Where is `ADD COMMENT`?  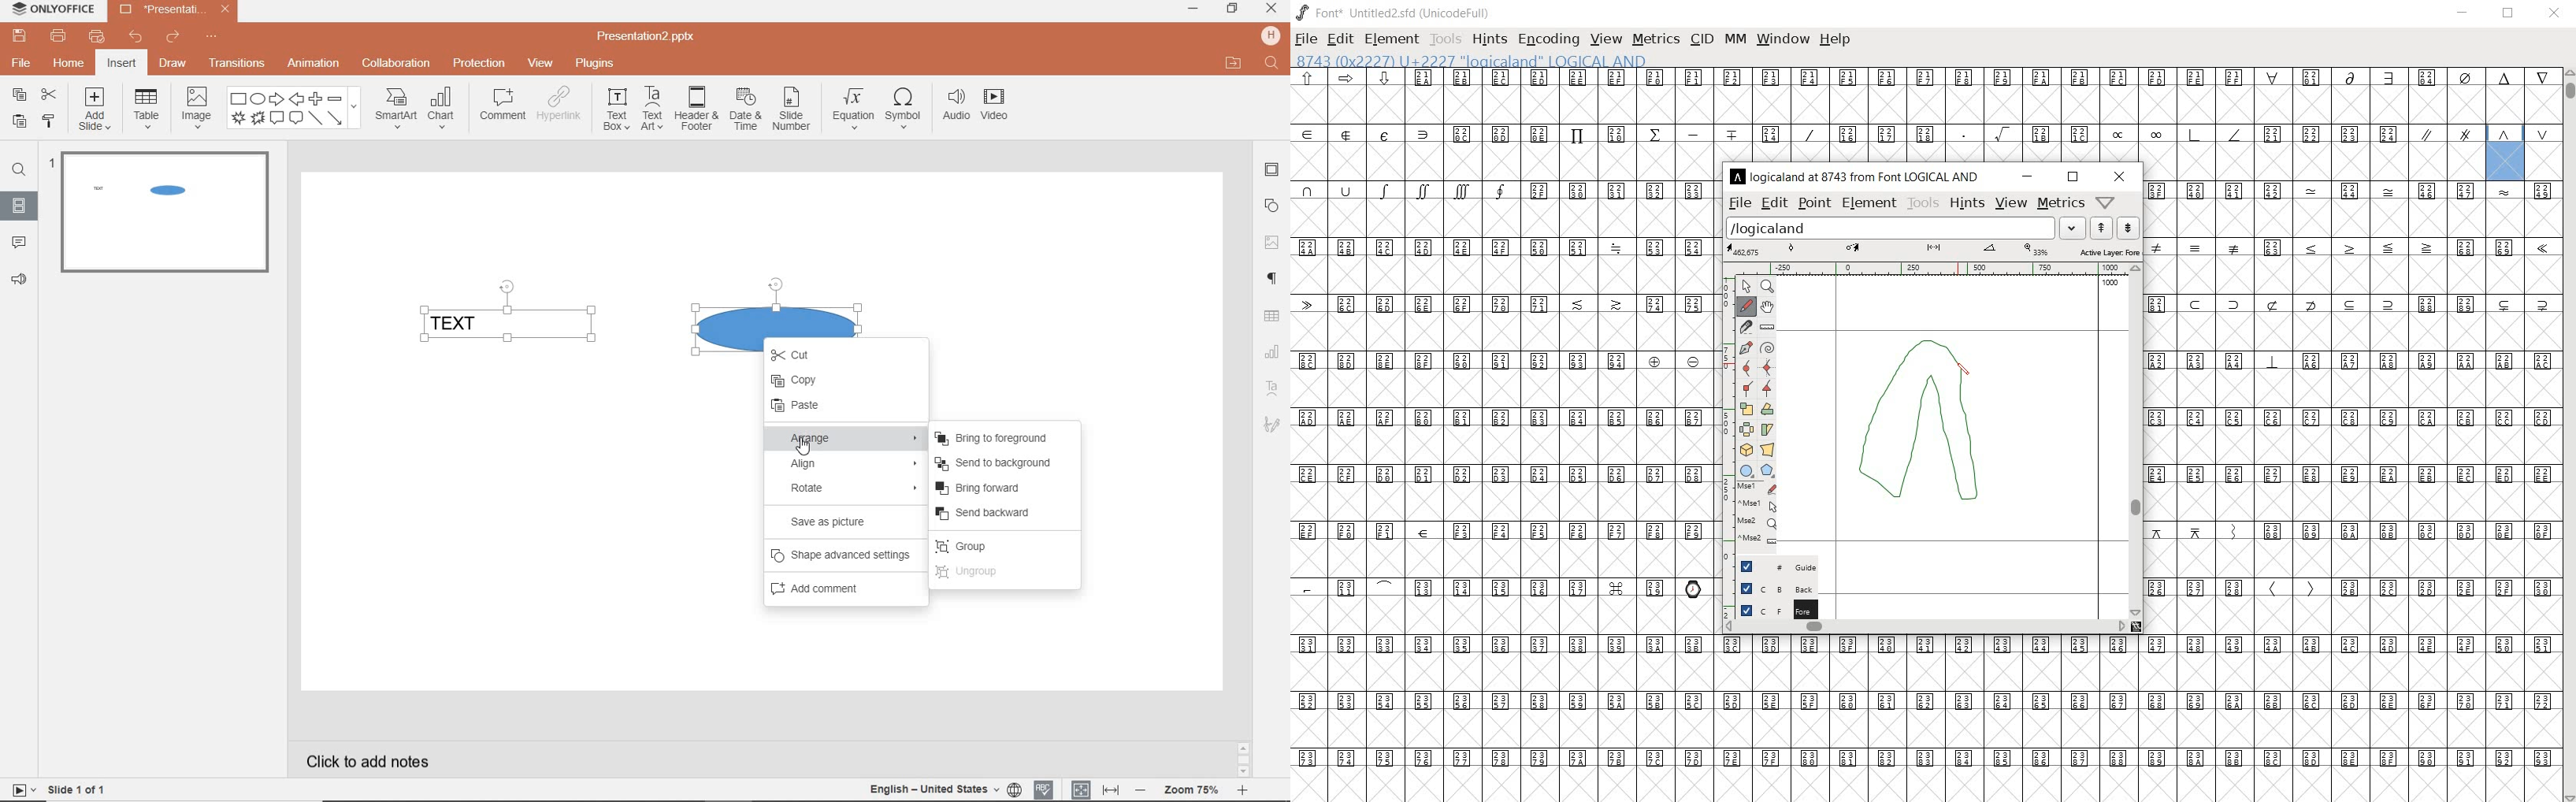
ADD COMMENT is located at coordinates (841, 588).